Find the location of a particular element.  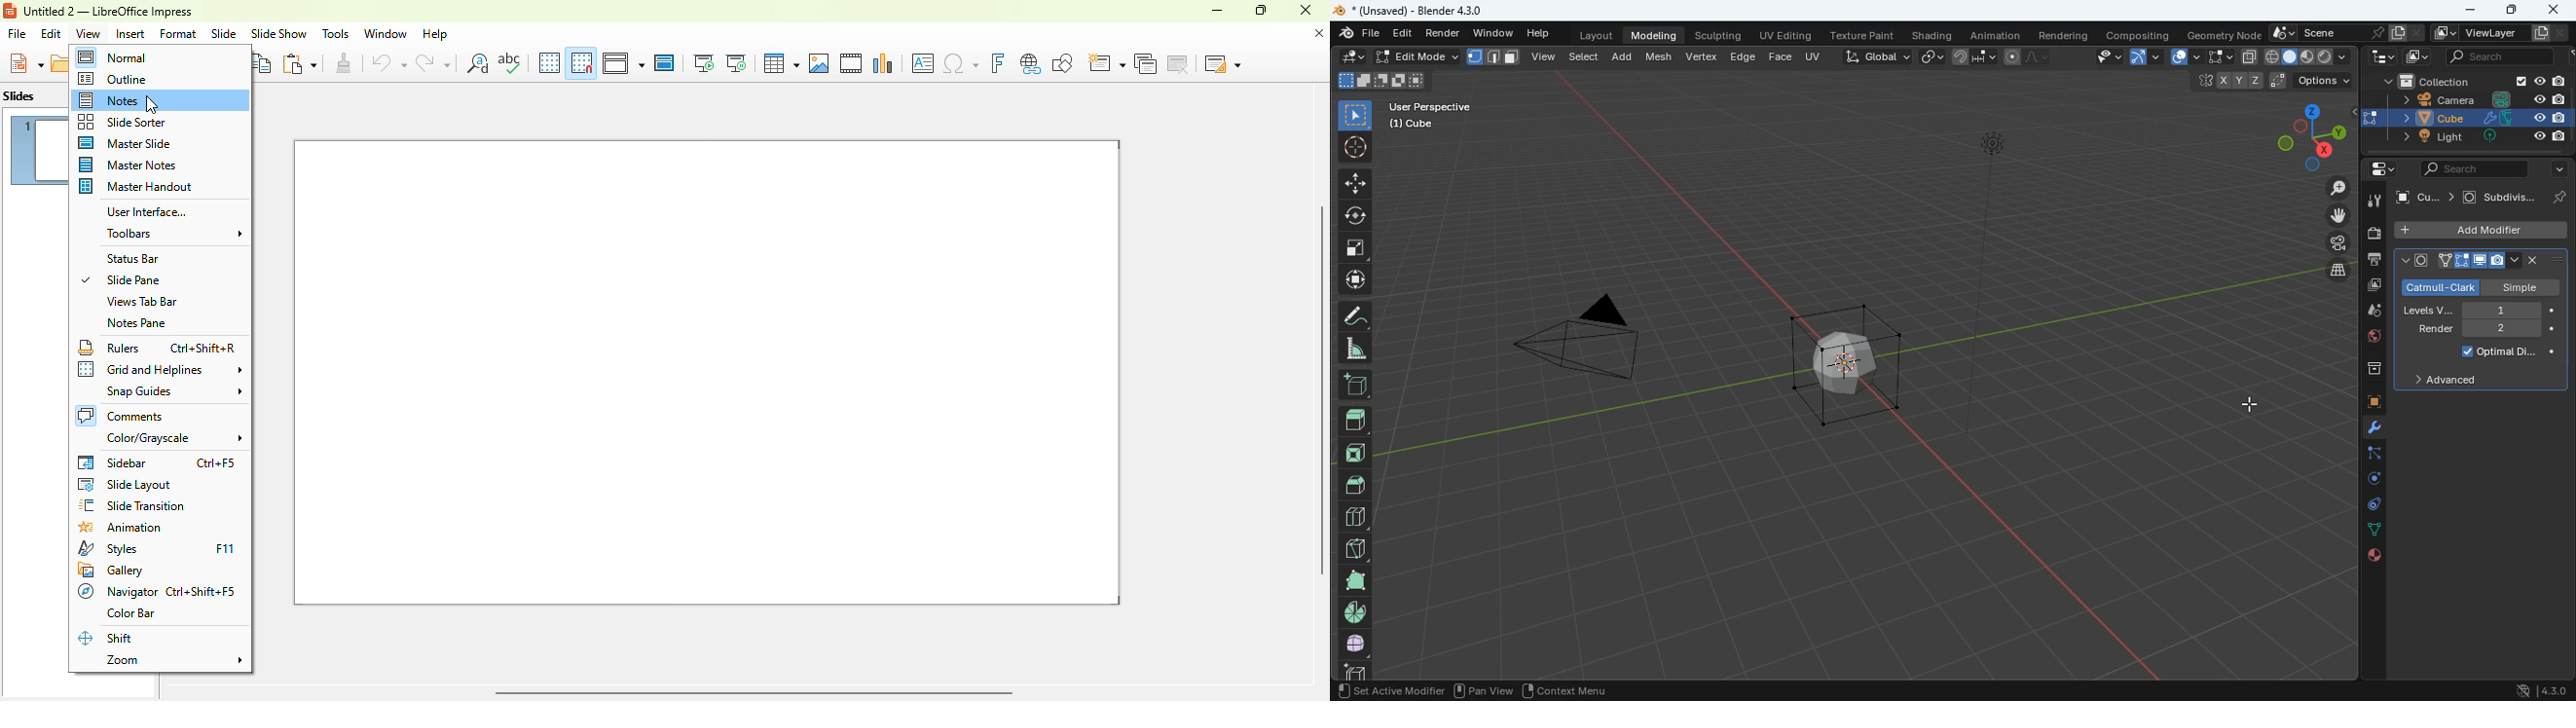

slide transition is located at coordinates (134, 505).